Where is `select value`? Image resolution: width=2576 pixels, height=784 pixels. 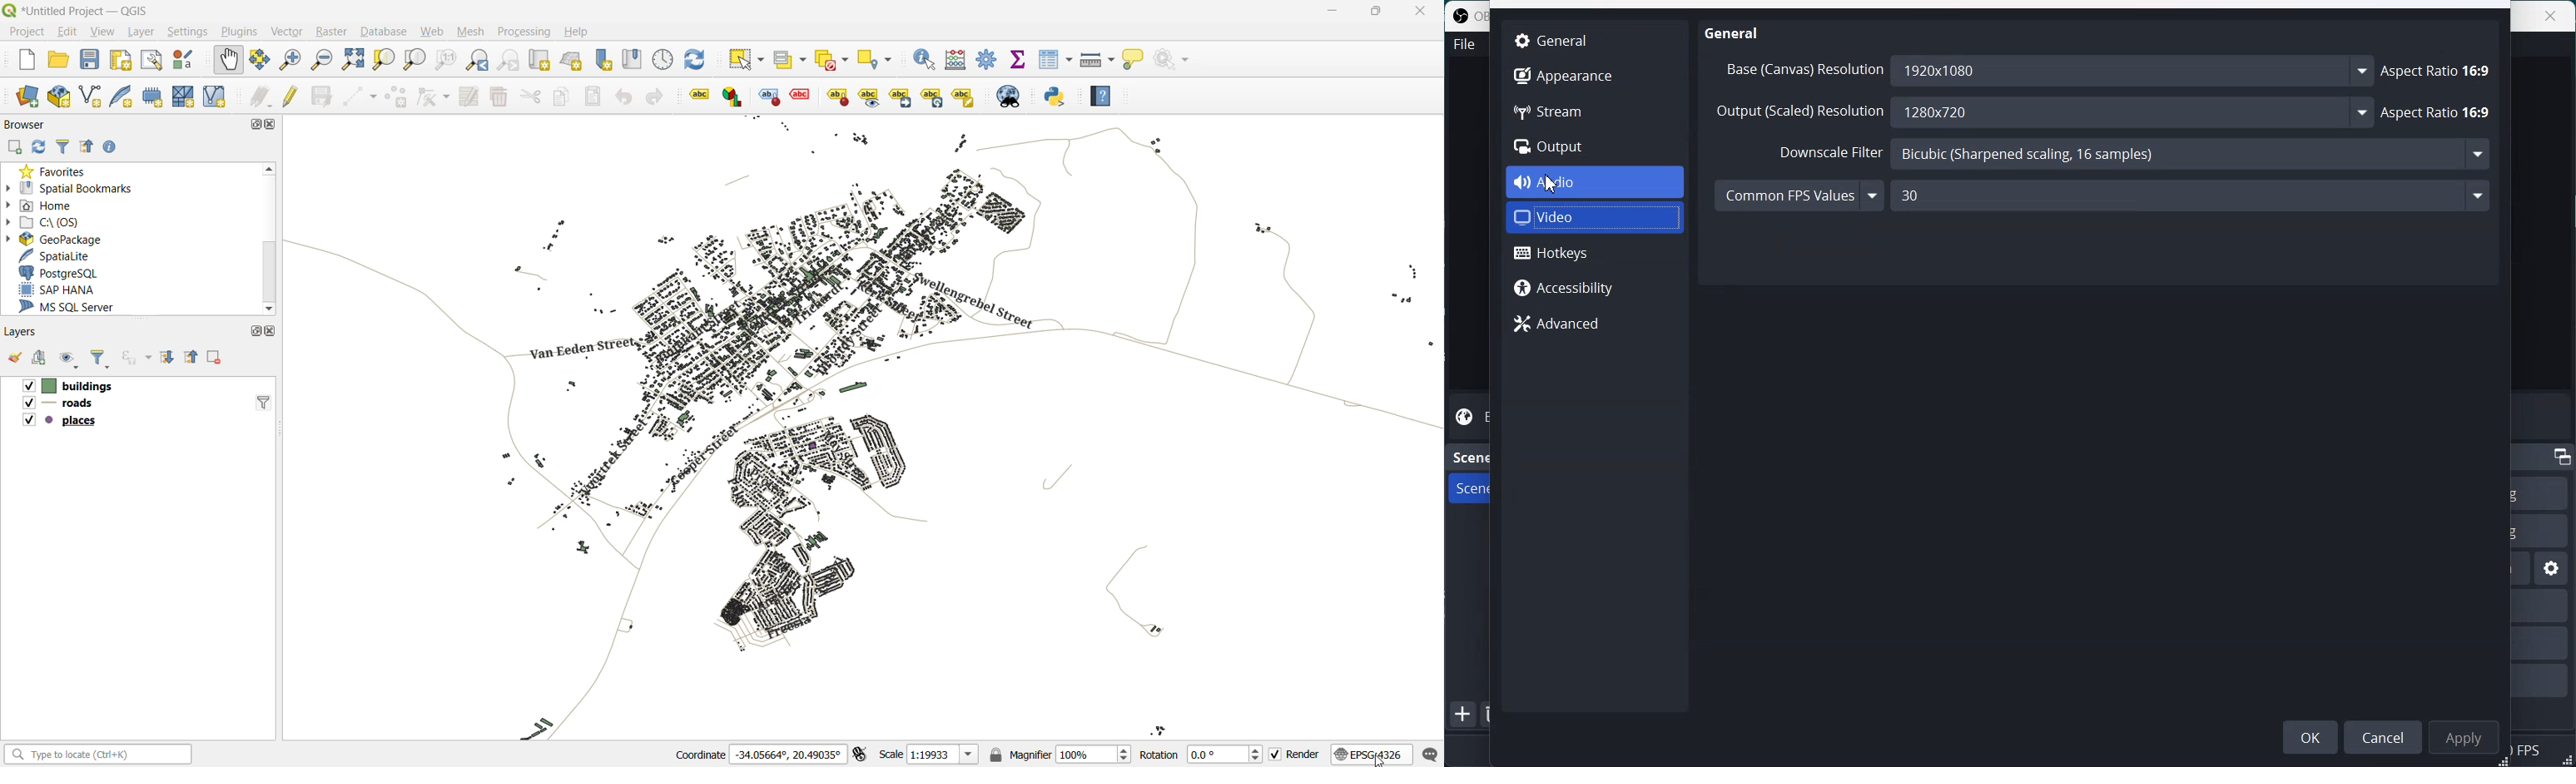
select value is located at coordinates (790, 60).